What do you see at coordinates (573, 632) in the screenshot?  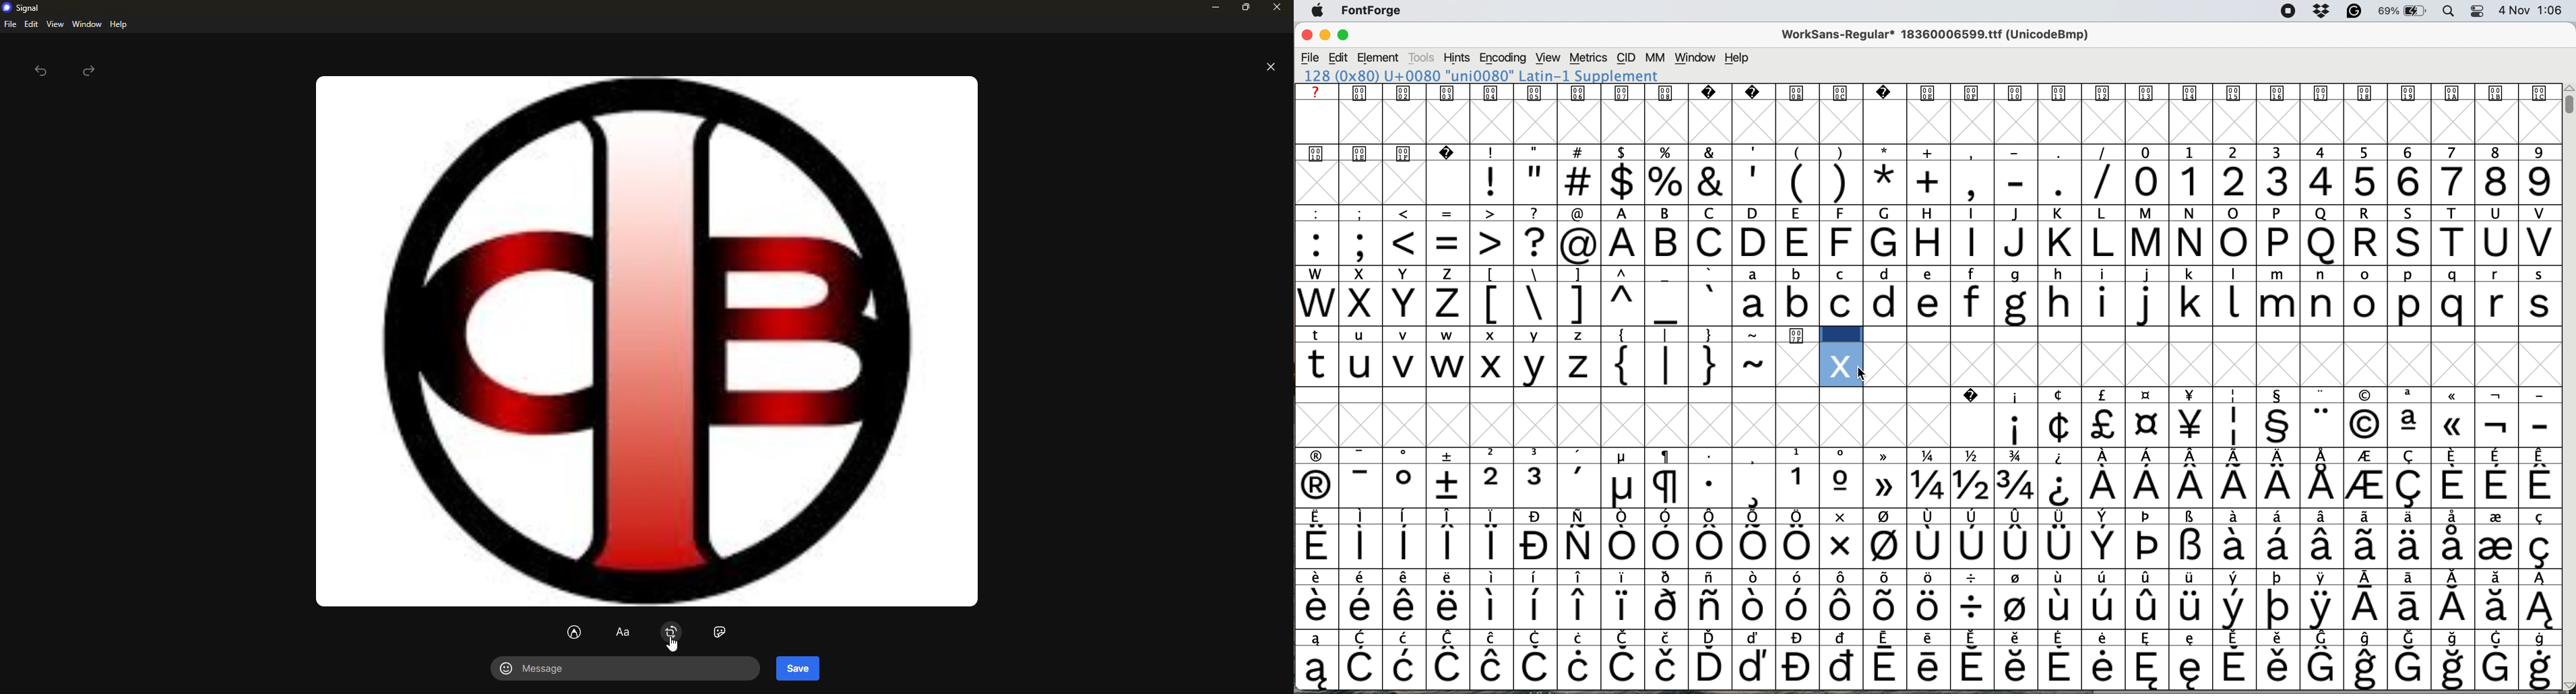 I see `edit` at bounding box center [573, 632].